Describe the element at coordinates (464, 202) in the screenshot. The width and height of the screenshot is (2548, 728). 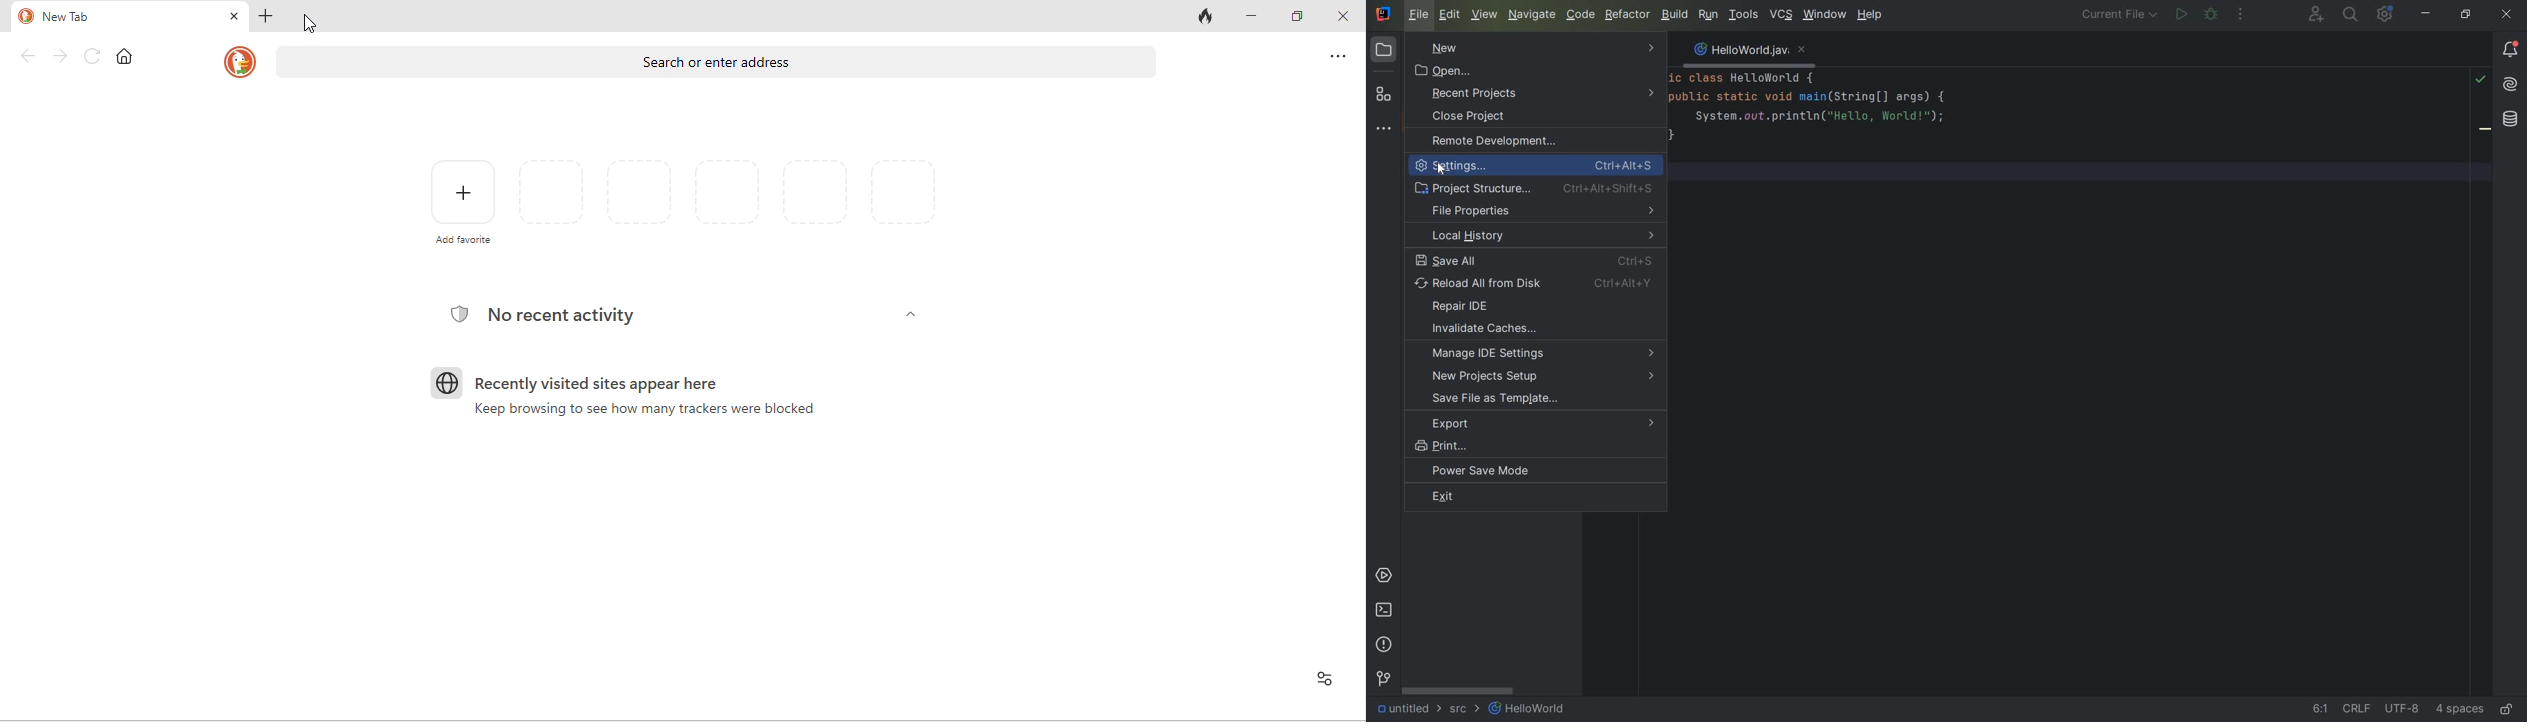
I see `add favorite` at that location.